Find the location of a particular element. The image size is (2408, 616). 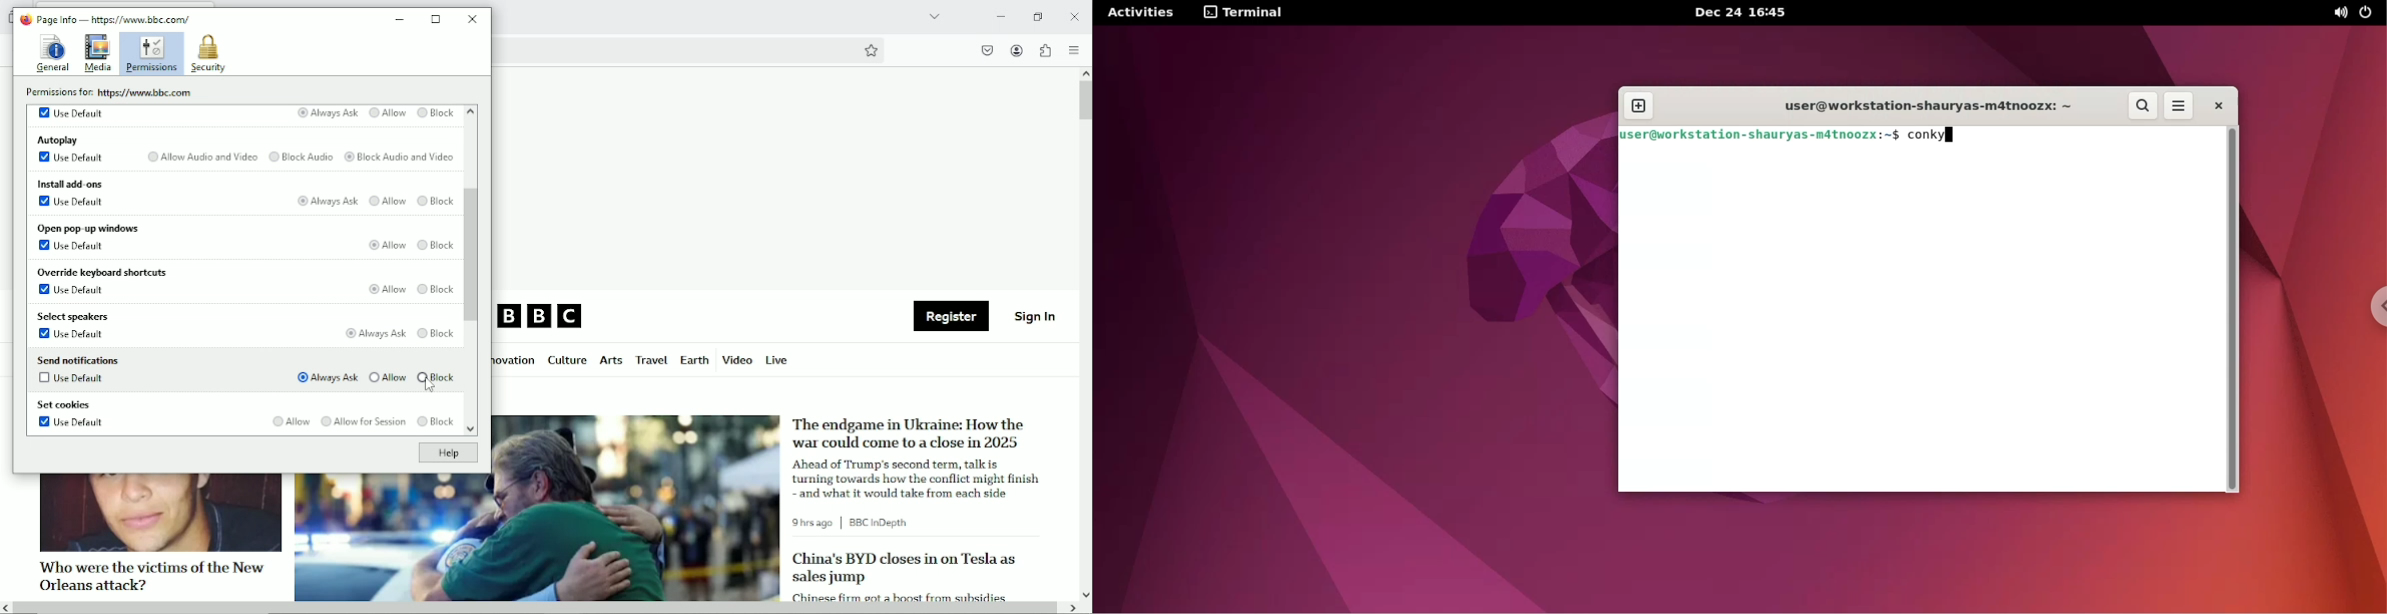

Page Info — https://www.bbe.com/ is located at coordinates (114, 19).